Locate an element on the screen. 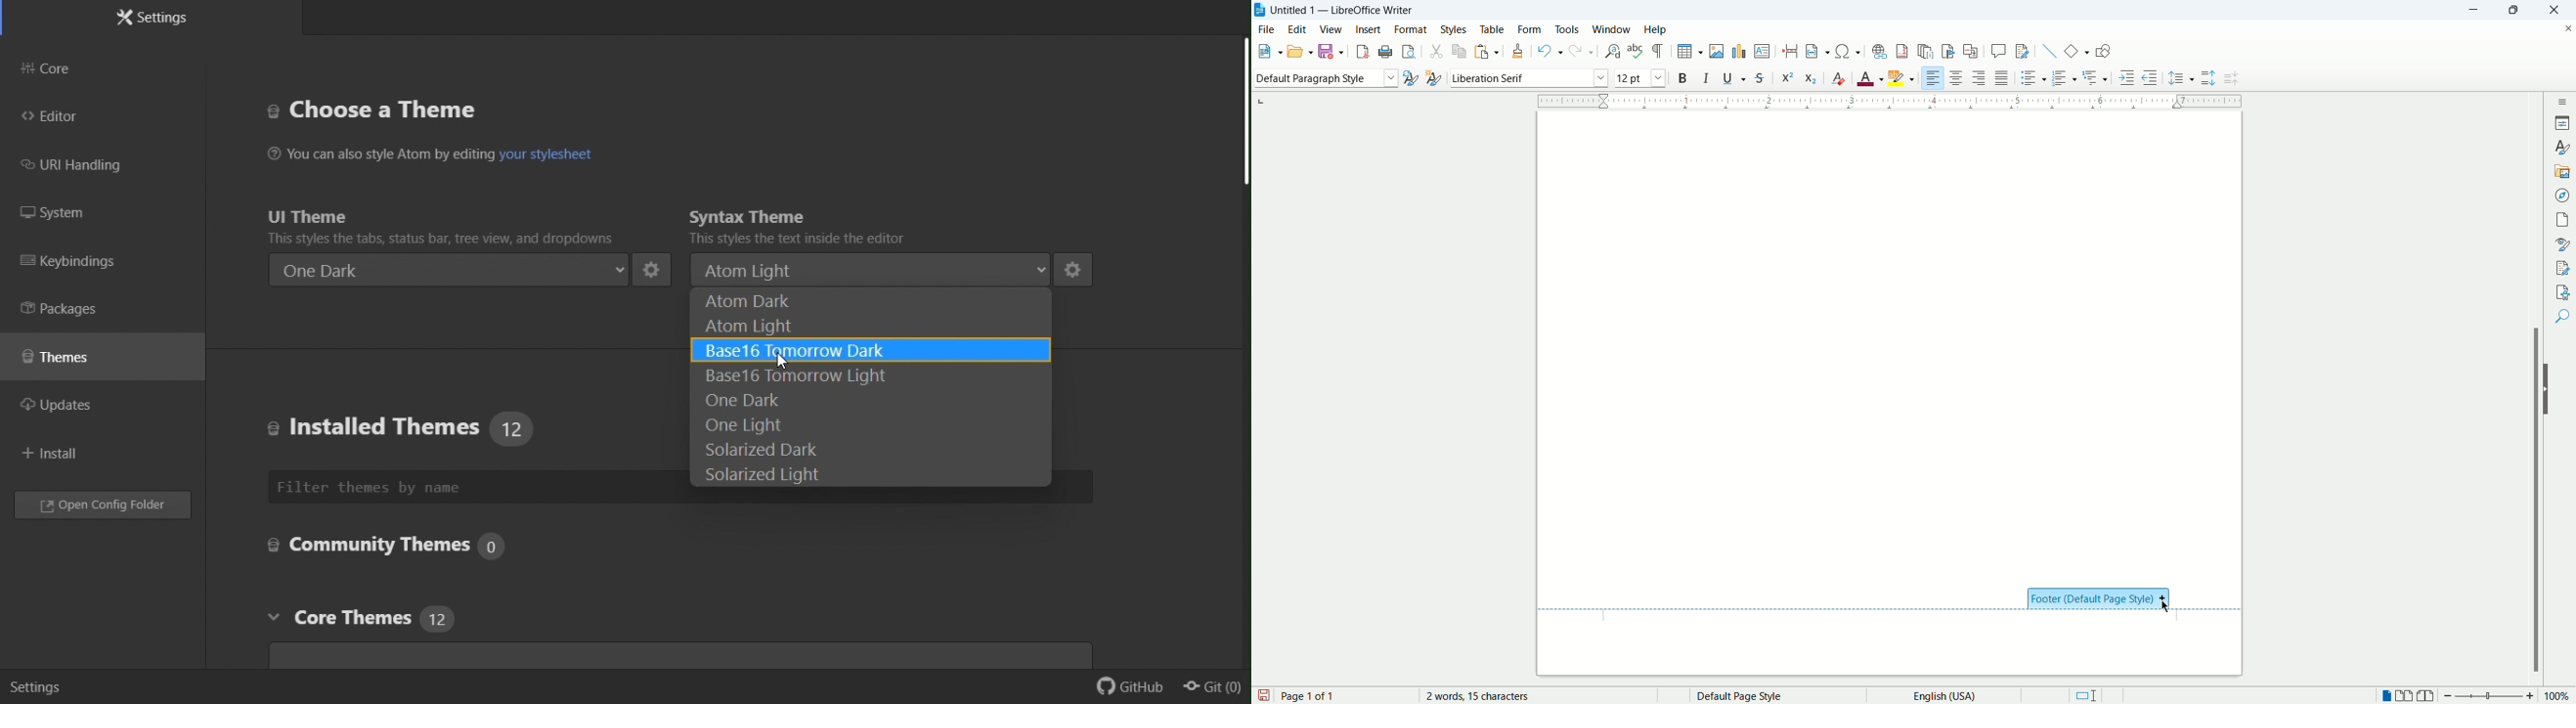  hide is located at coordinates (2550, 389).